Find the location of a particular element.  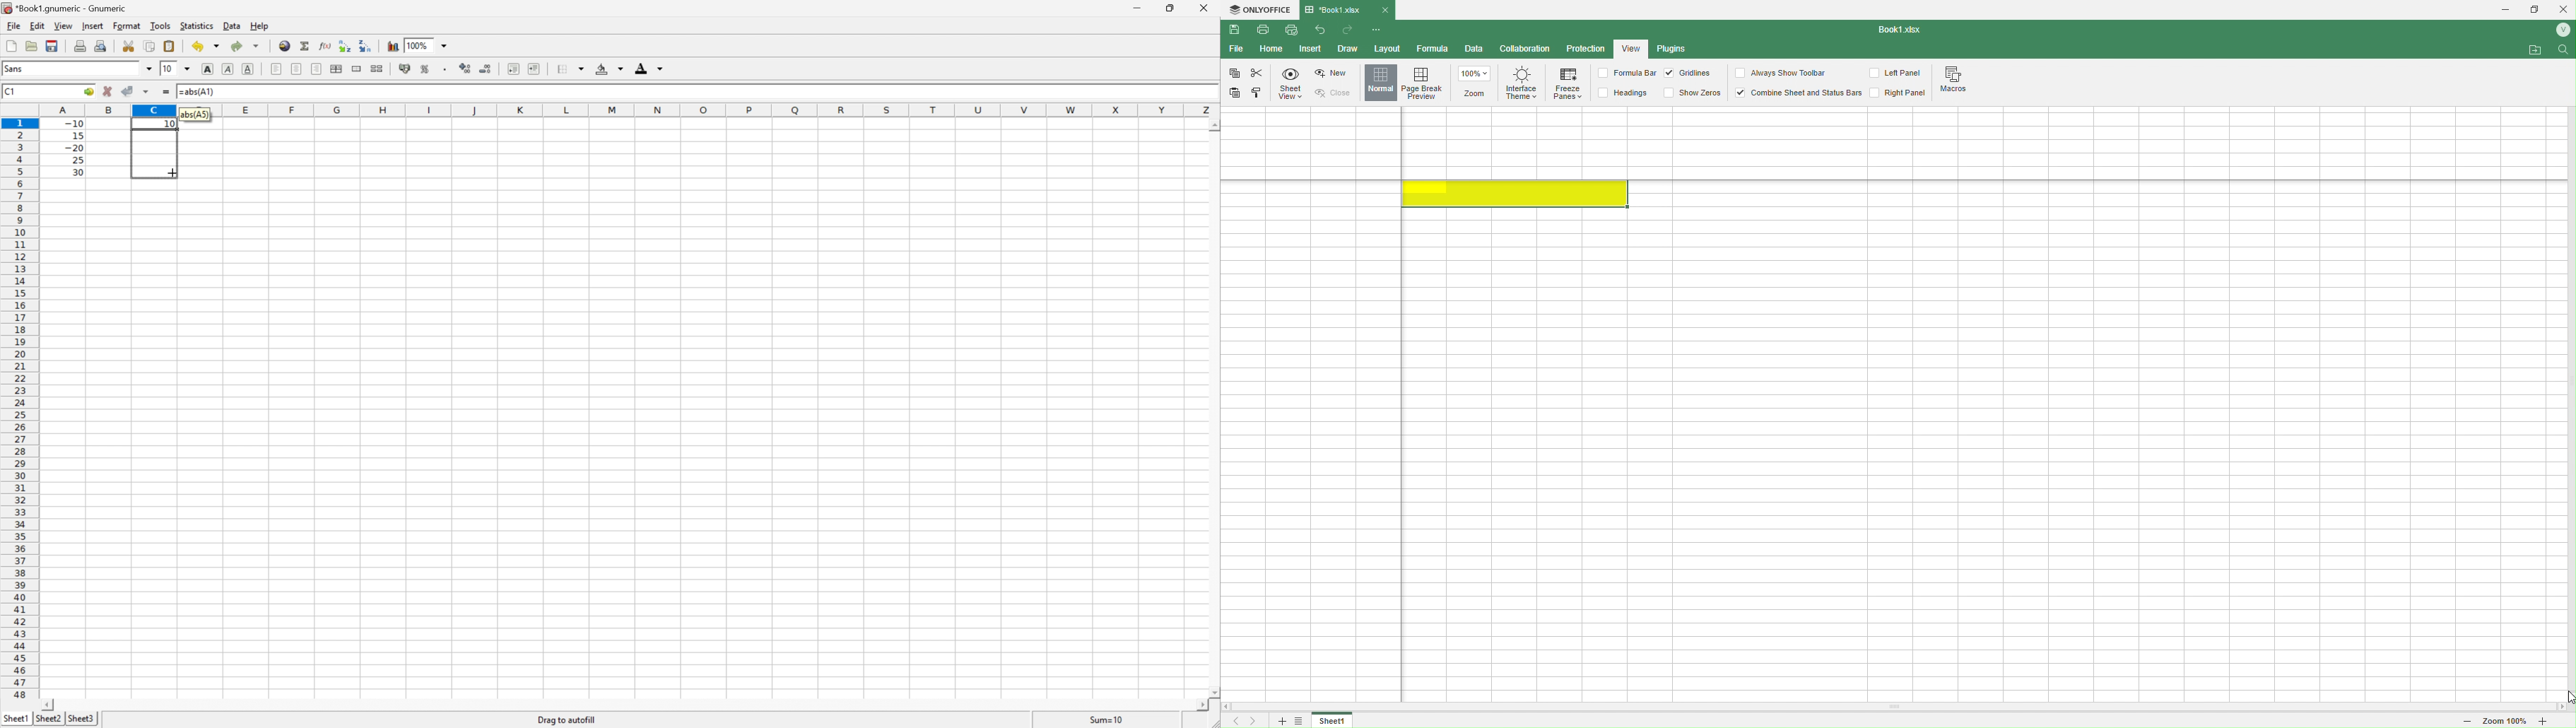

Drop Down is located at coordinates (621, 69).